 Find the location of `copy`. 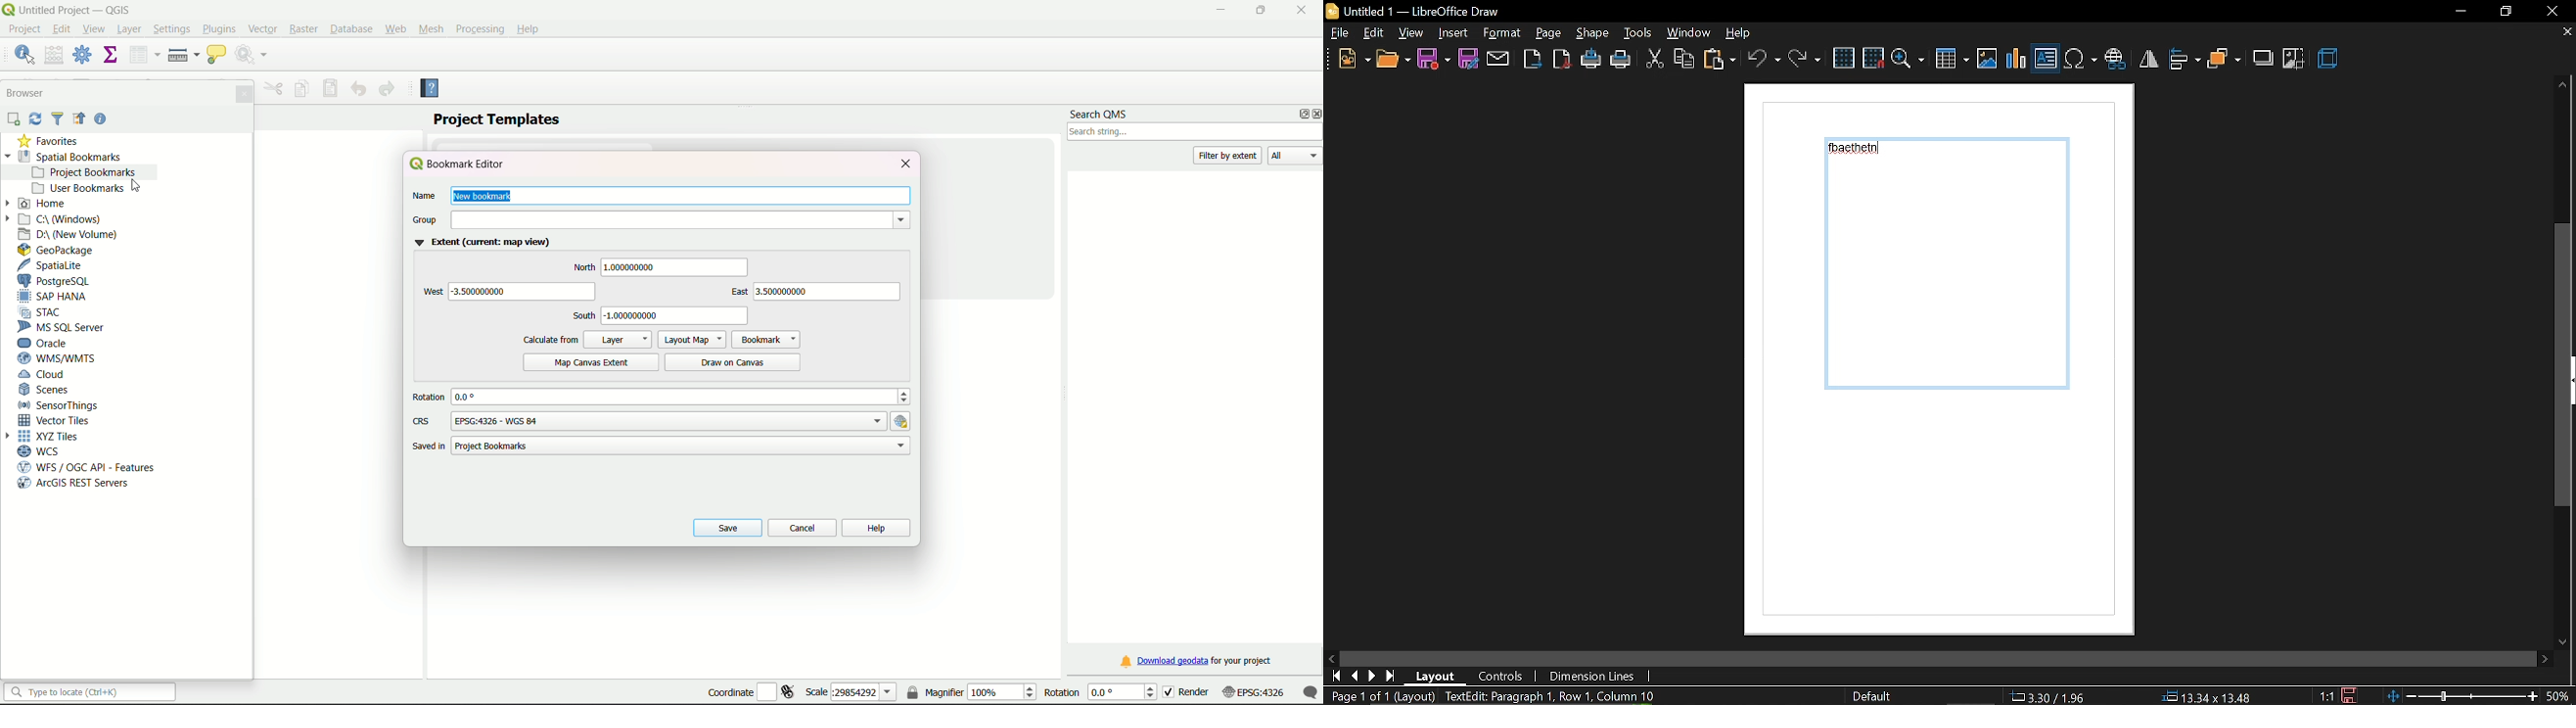

copy is located at coordinates (1683, 60).